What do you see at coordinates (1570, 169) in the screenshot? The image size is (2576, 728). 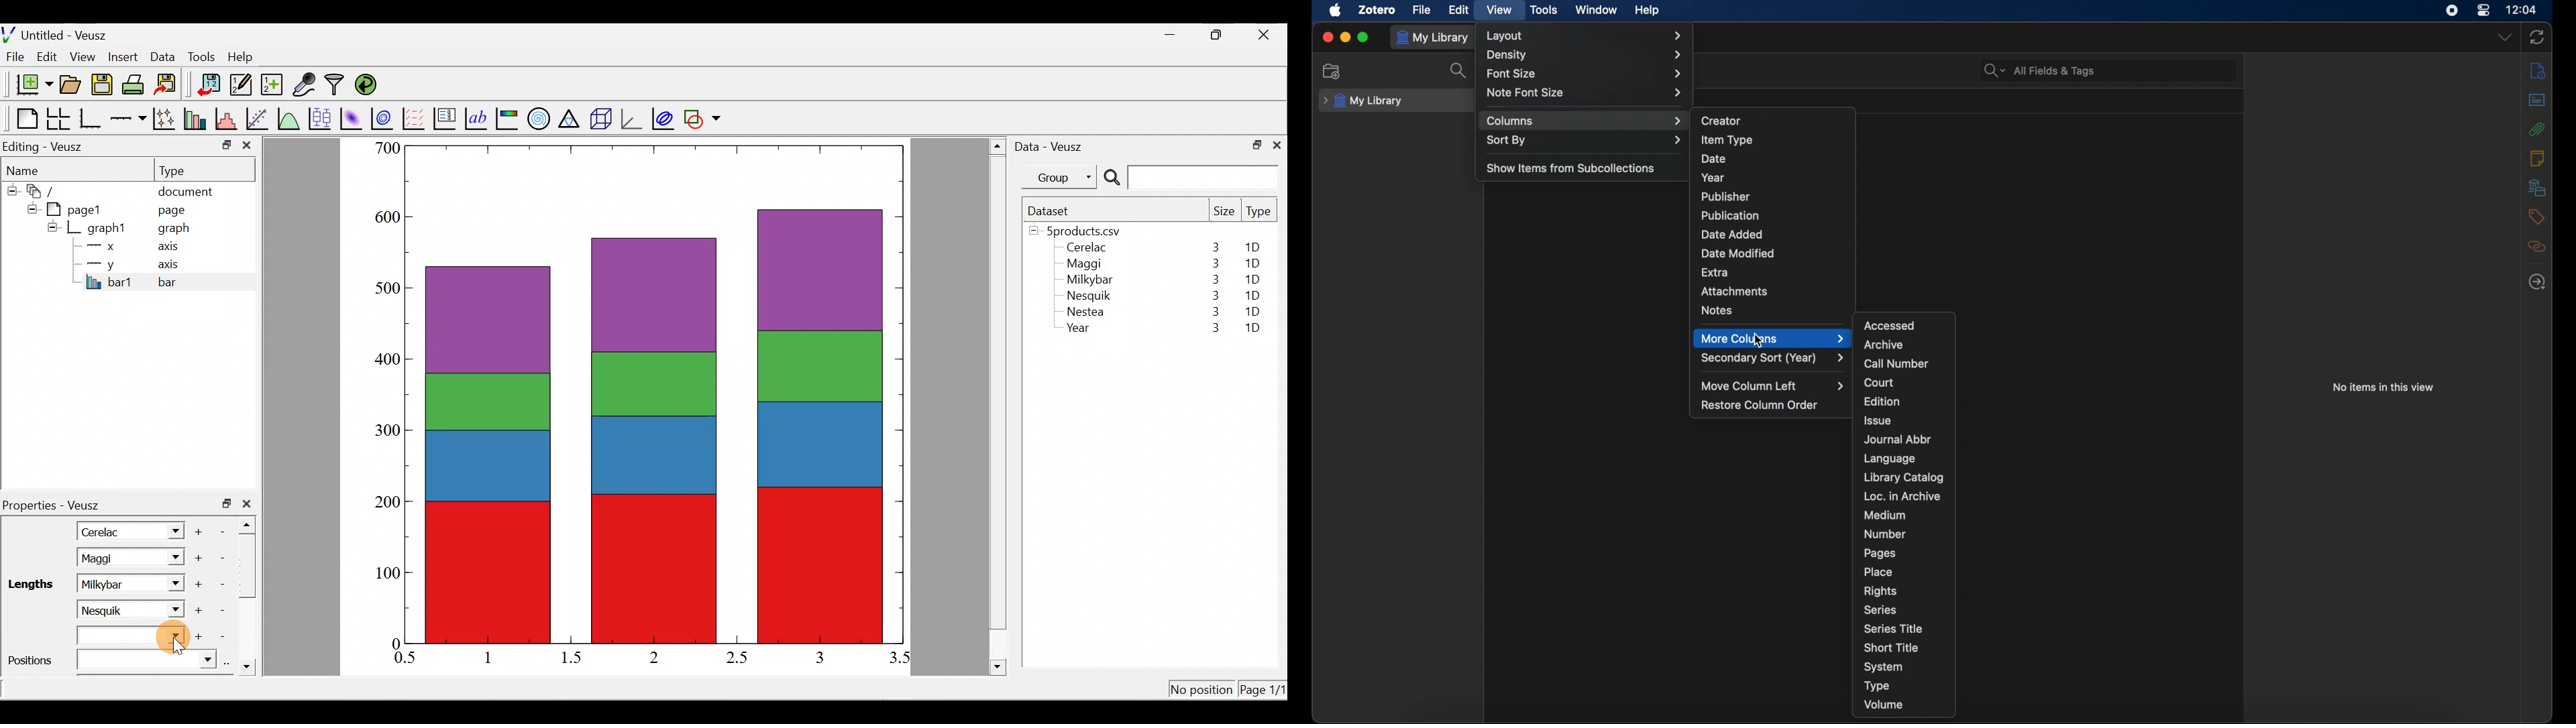 I see `show items from subcollections` at bounding box center [1570, 169].